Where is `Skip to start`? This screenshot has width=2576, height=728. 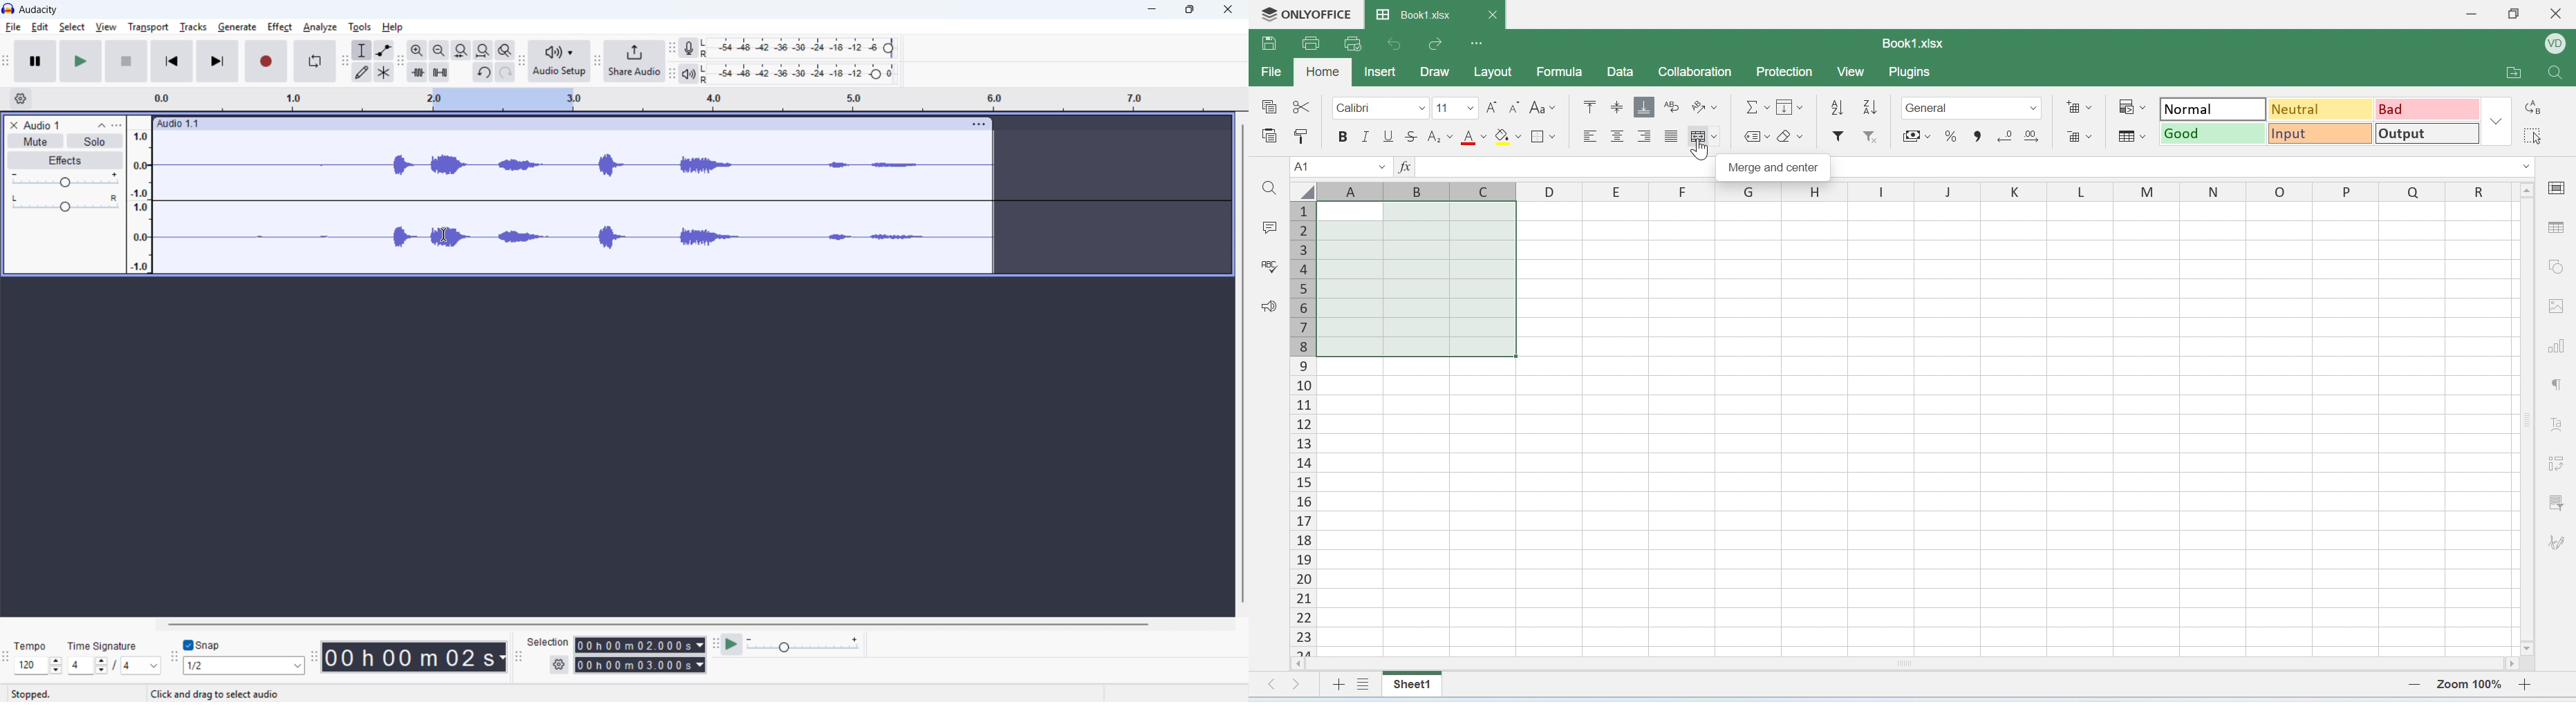 Skip to start is located at coordinates (172, 62).